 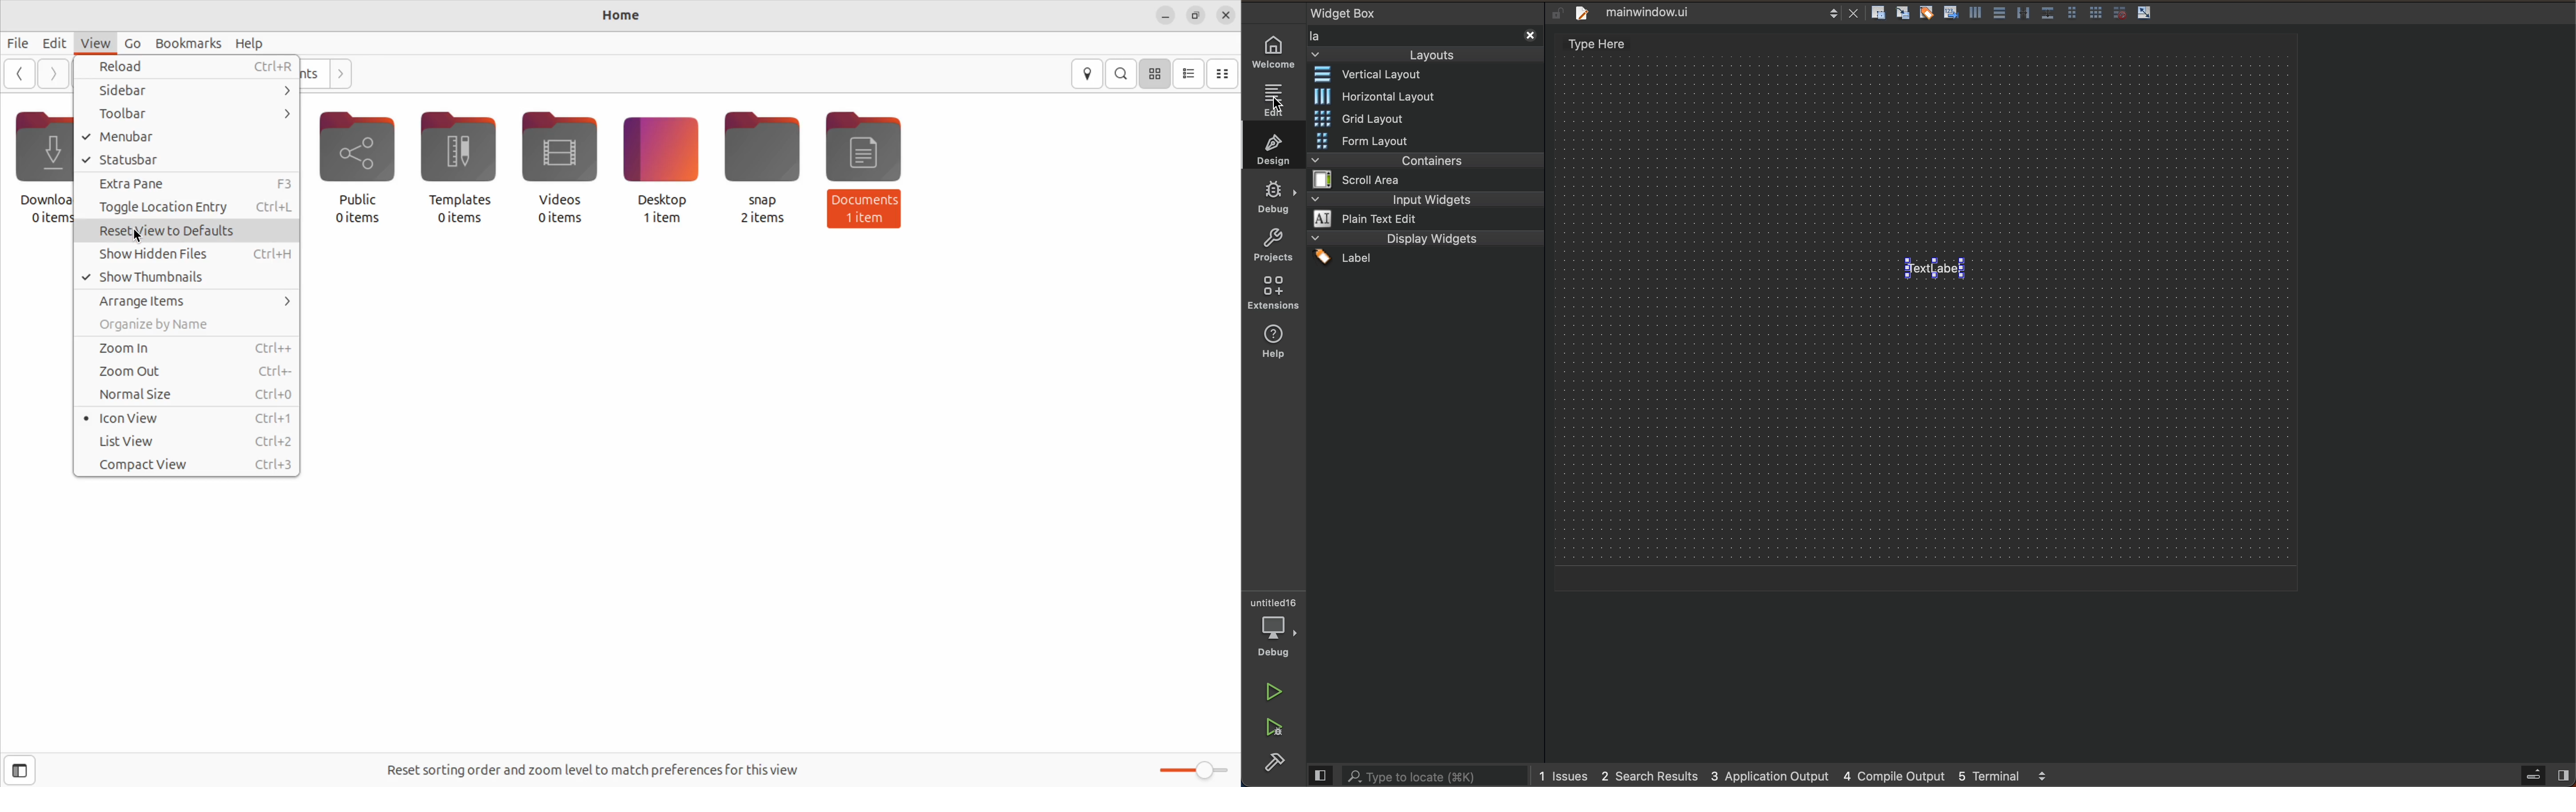 I want to click on snap, so click(x=764, y=155).